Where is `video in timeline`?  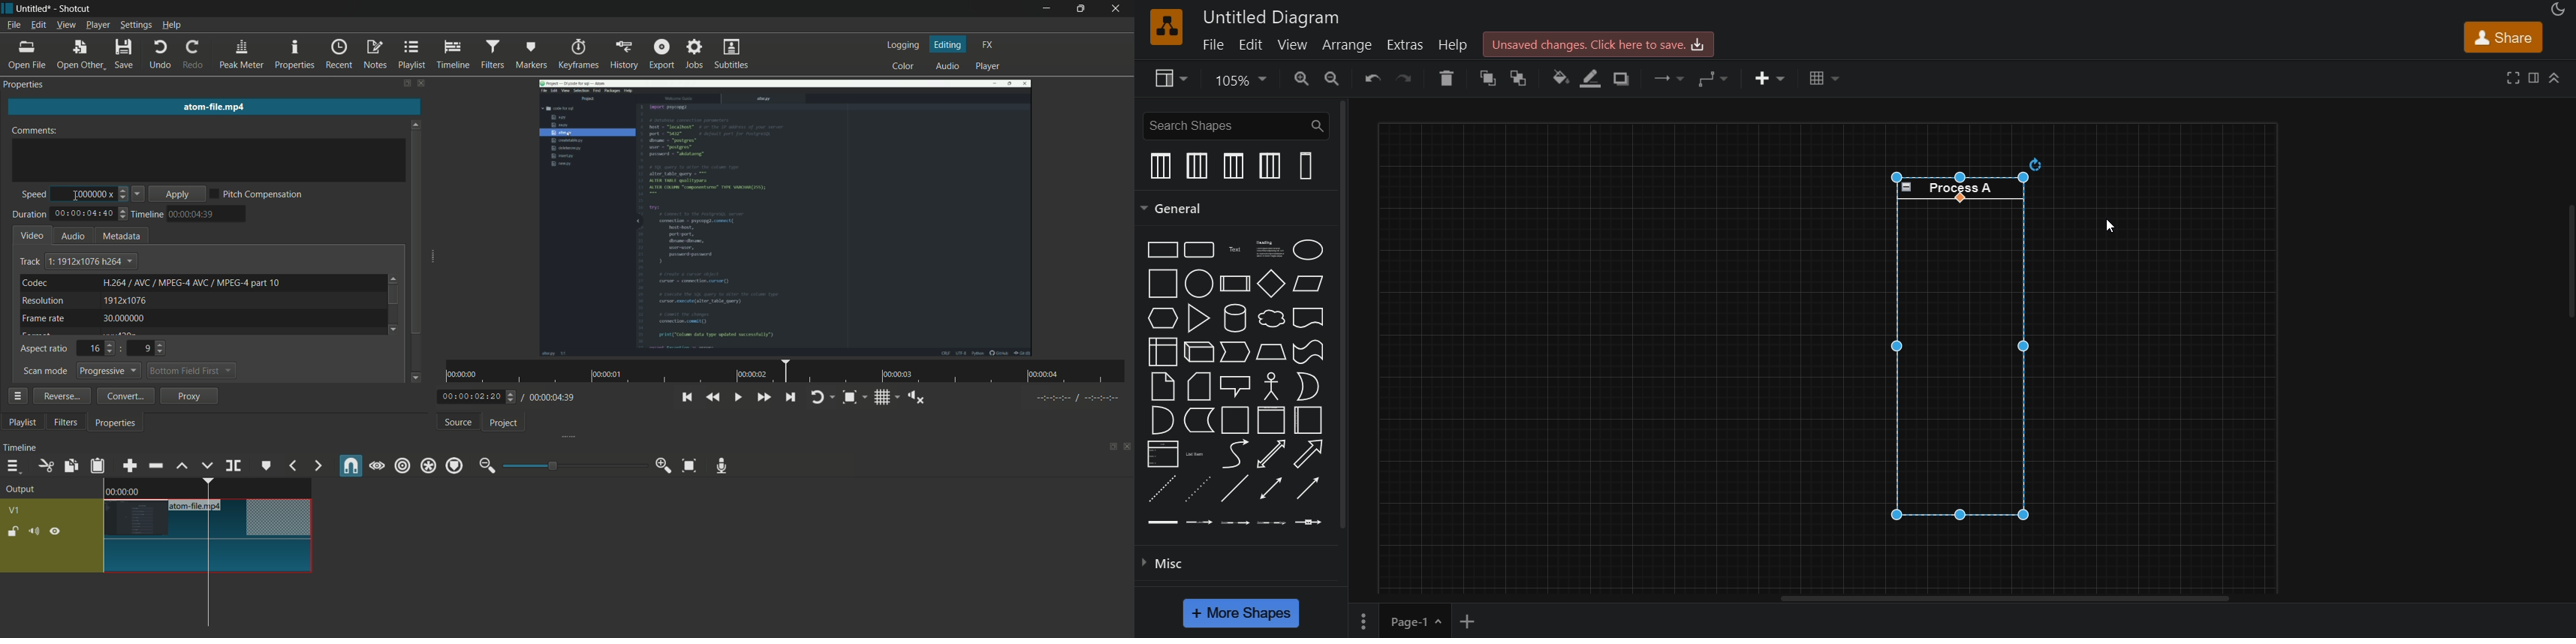 video in timeline is located at coordinates (209, 526).